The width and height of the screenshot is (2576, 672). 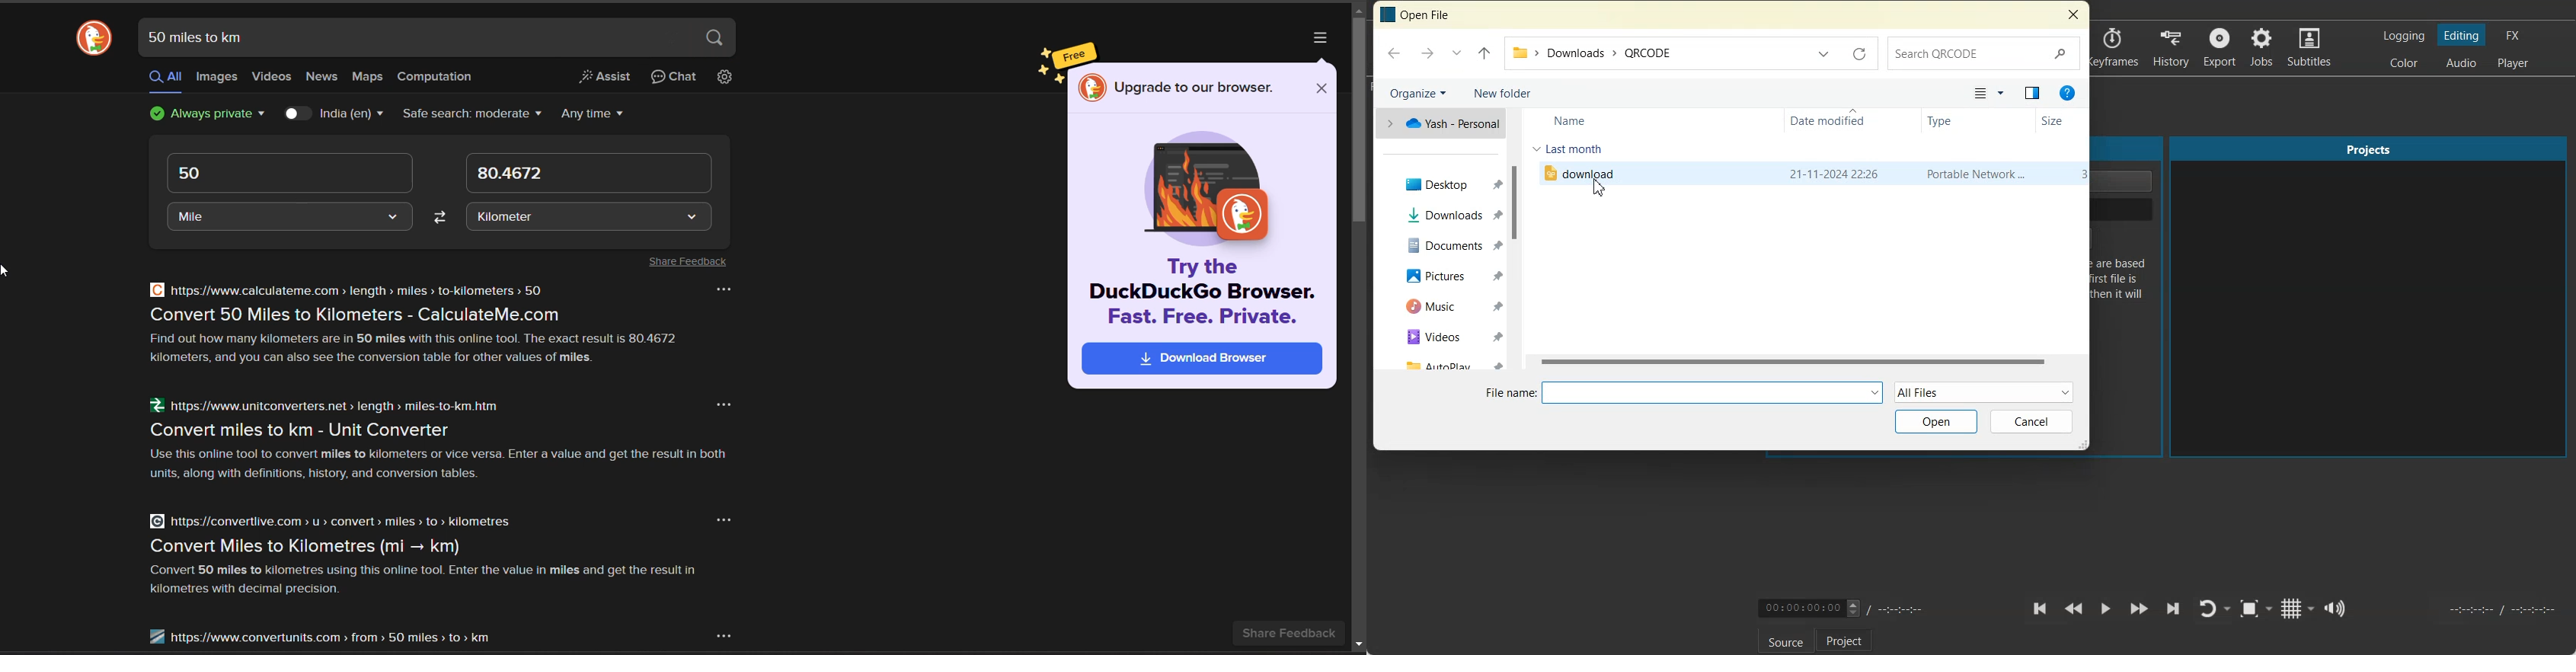 I want to click on File Path Address, so click(x=1655, y=54).